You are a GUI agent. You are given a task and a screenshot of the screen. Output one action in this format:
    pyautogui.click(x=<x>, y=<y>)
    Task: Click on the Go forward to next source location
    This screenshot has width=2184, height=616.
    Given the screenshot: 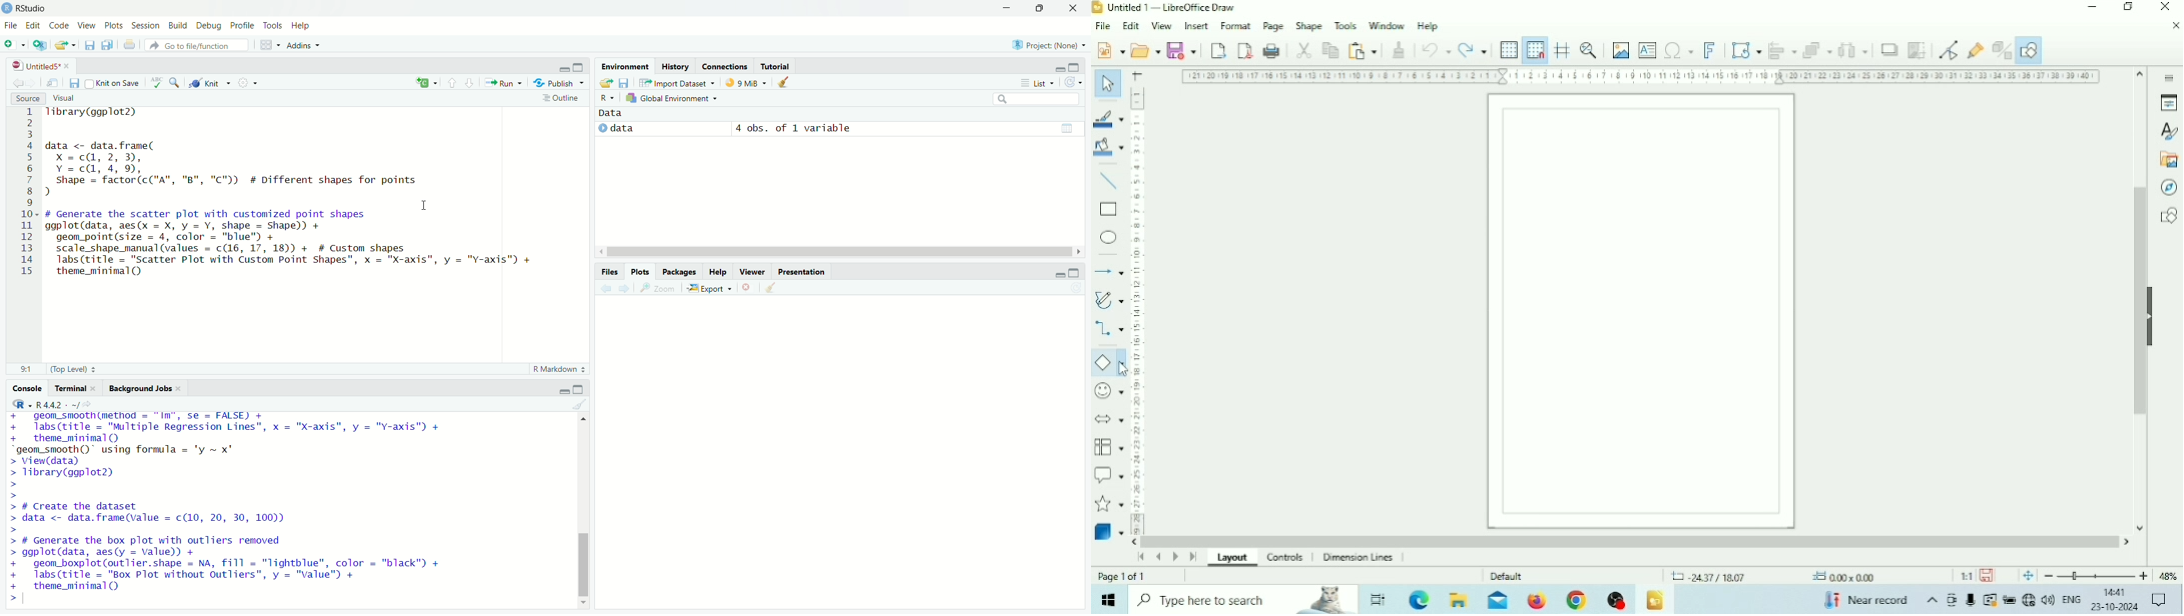 What is the action you would take?
    pyautogui.click(x=31, y=83)
    